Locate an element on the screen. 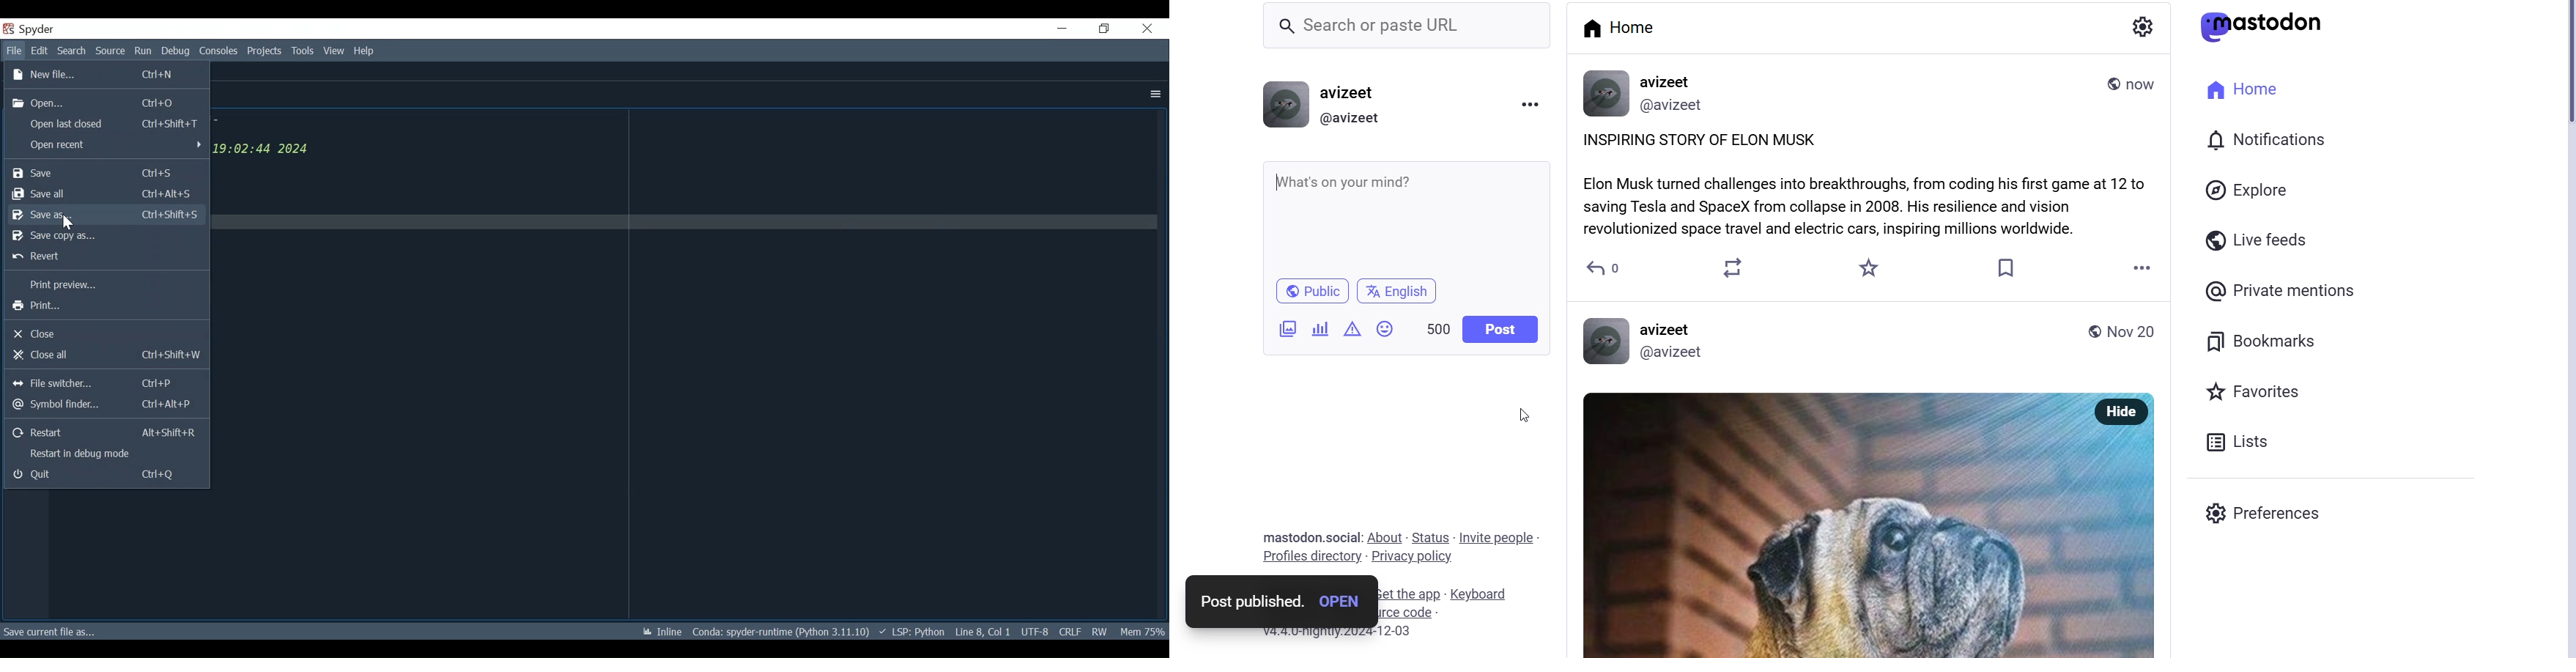 The width and height of the screenshot is (2576, 672). language is located at coordinates (1401, 290).